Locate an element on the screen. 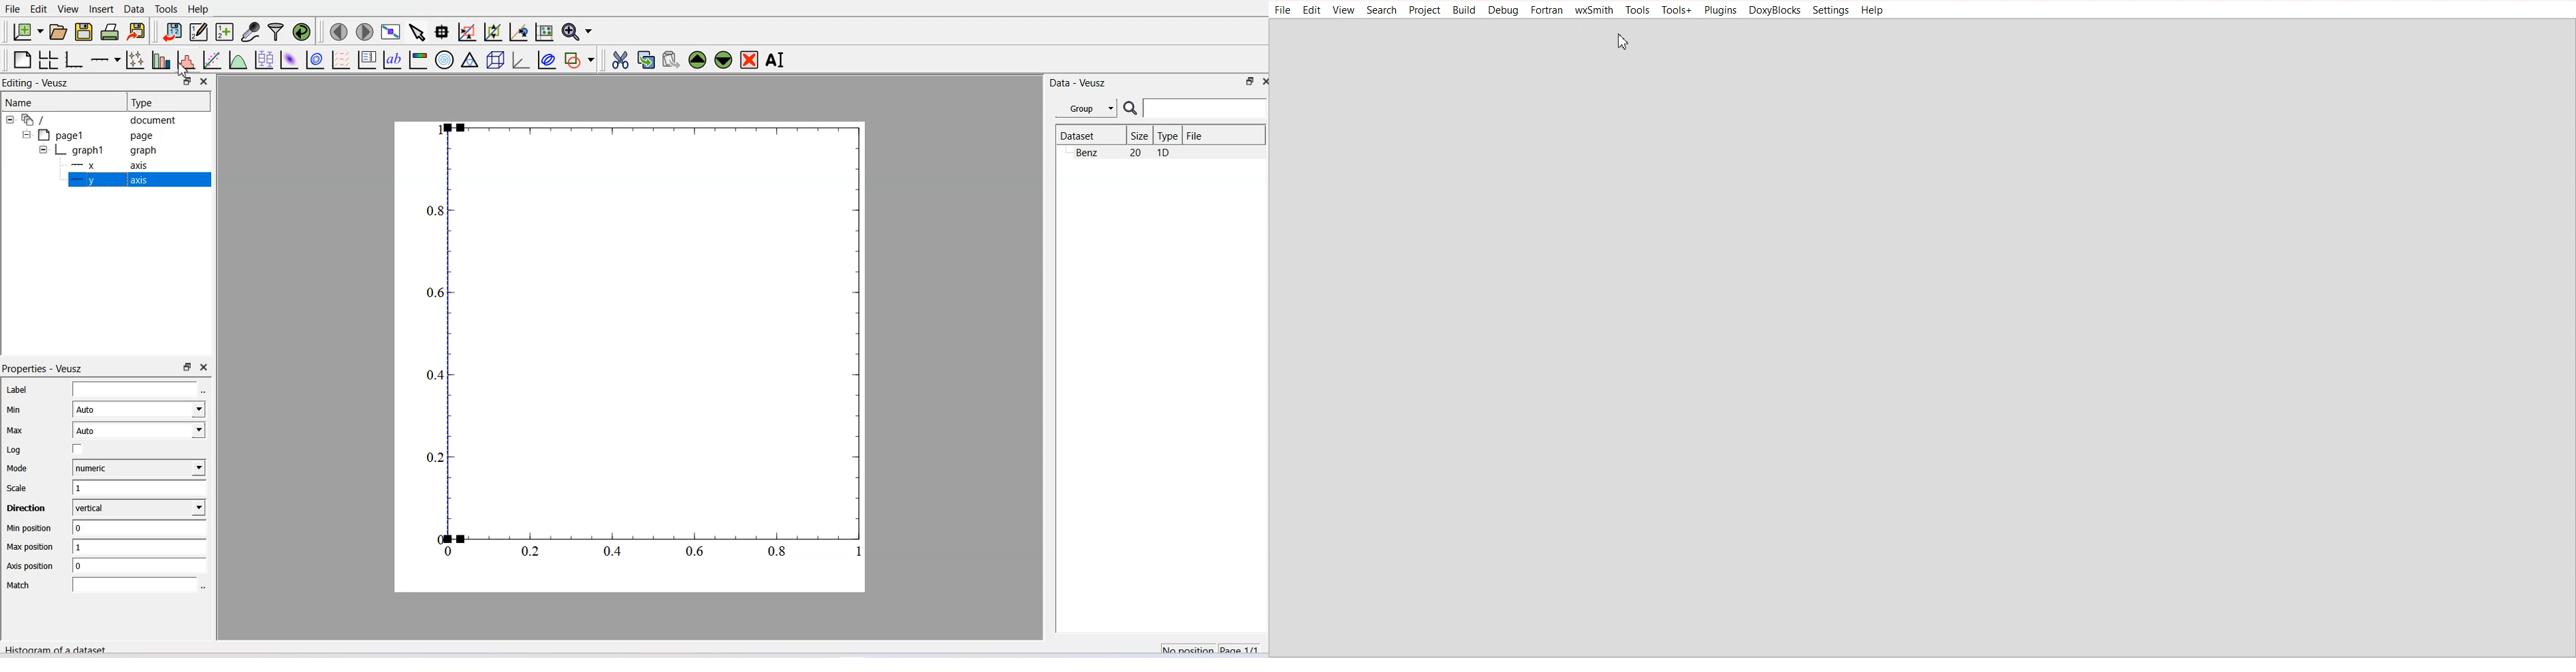 The width and height of the screenshot is (2576, 672). Match is located at coordinates (104, 584).